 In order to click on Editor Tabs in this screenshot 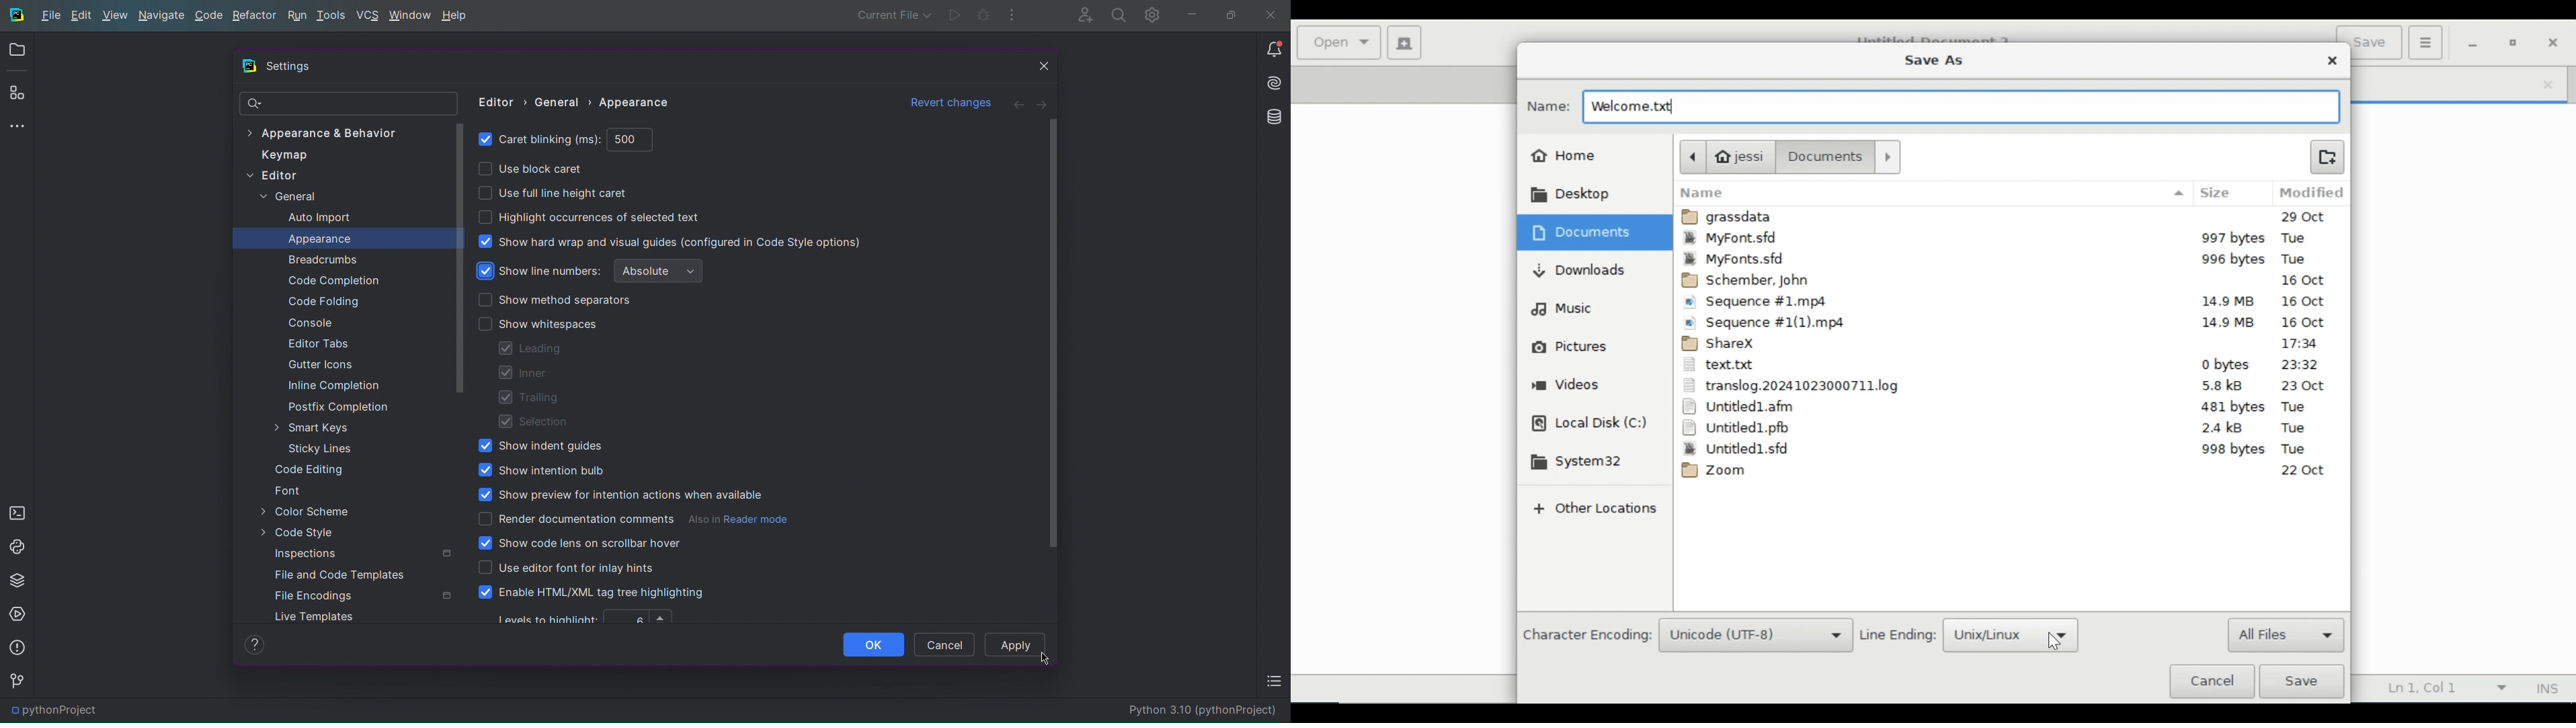, I will do `click(315, 346)`.